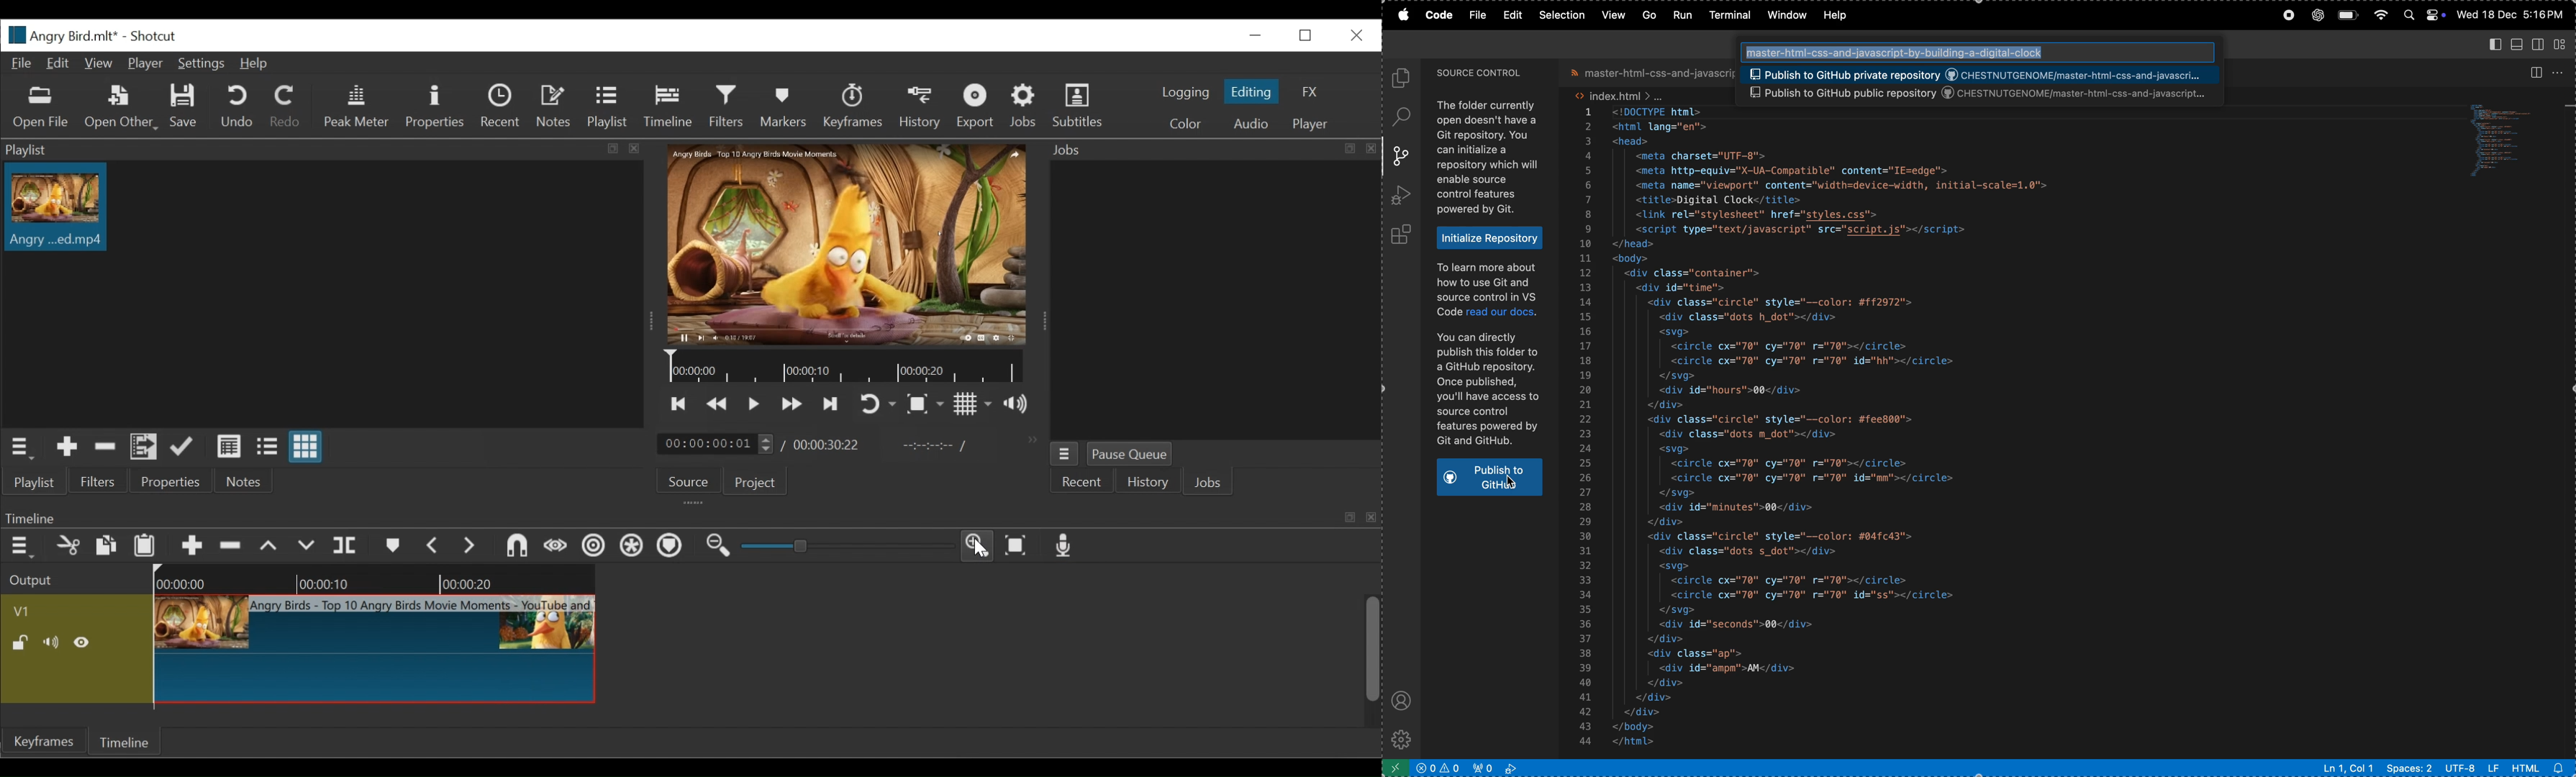  What do you see at coordinates (516, 547) in the screenshot?
I see `Snap` at bounding box center [516, 547].